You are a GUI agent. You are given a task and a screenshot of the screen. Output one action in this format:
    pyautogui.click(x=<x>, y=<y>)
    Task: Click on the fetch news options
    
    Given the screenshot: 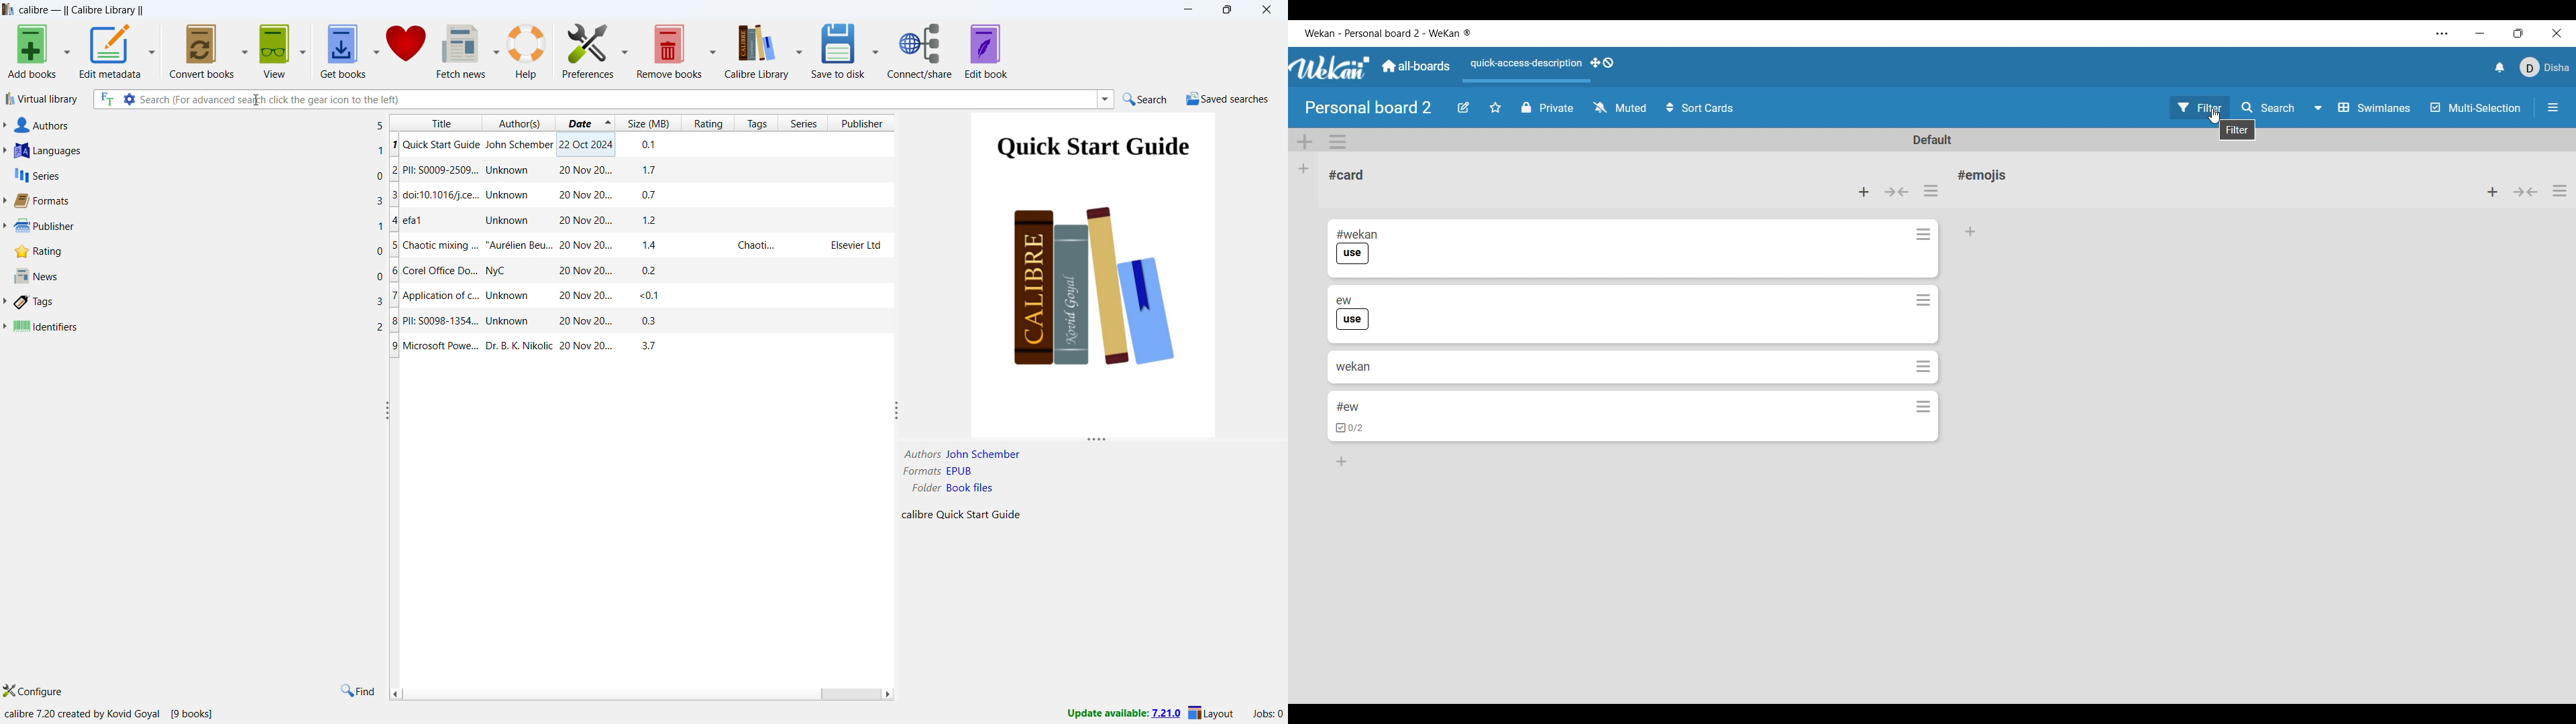 What is the action you would take?
    pyautogui.click(x=496, y=50)
    